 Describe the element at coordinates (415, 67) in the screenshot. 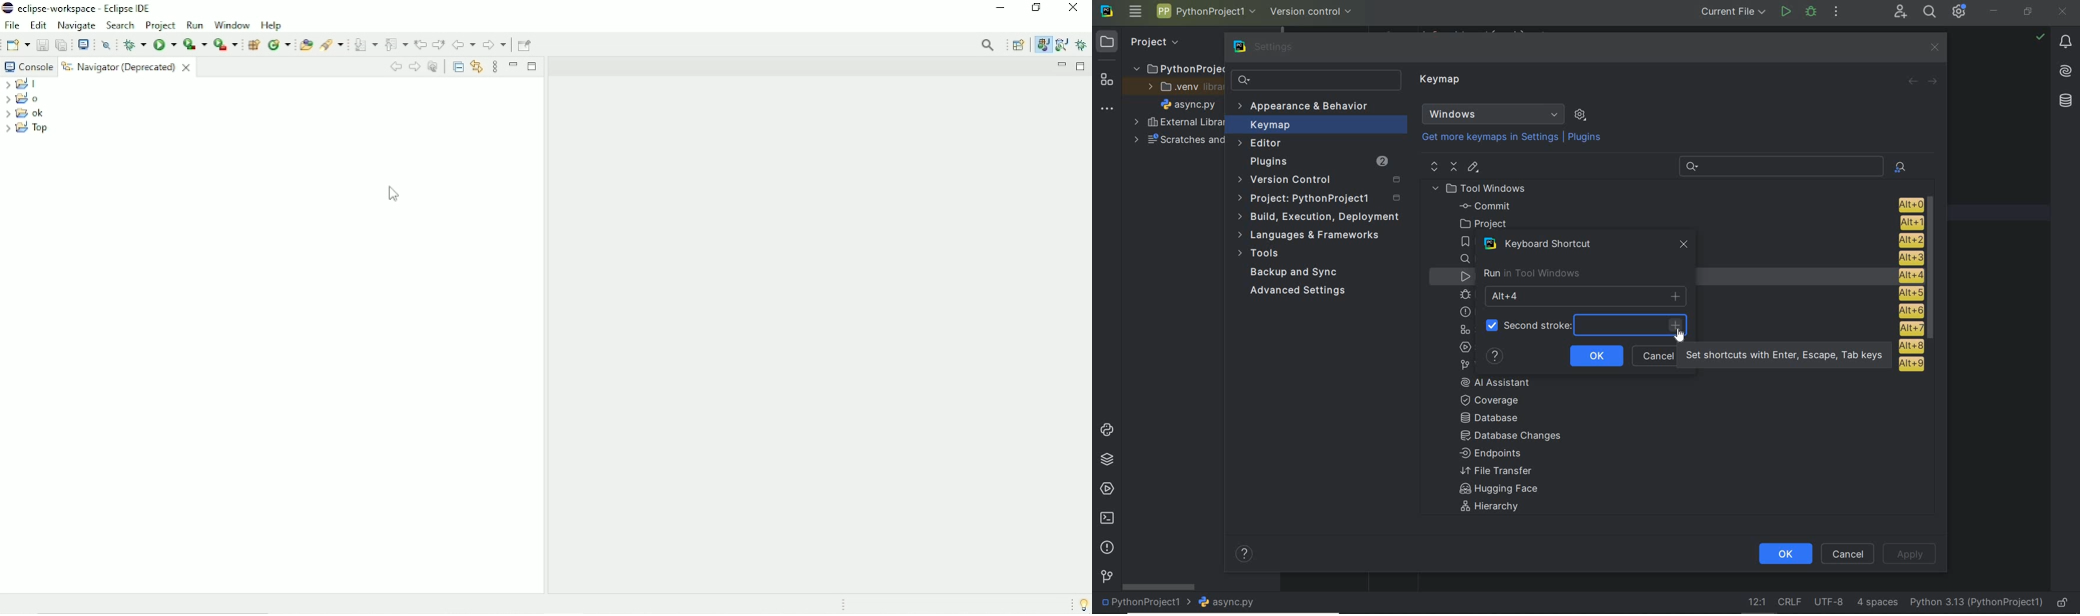

I see `Forward` at that location.